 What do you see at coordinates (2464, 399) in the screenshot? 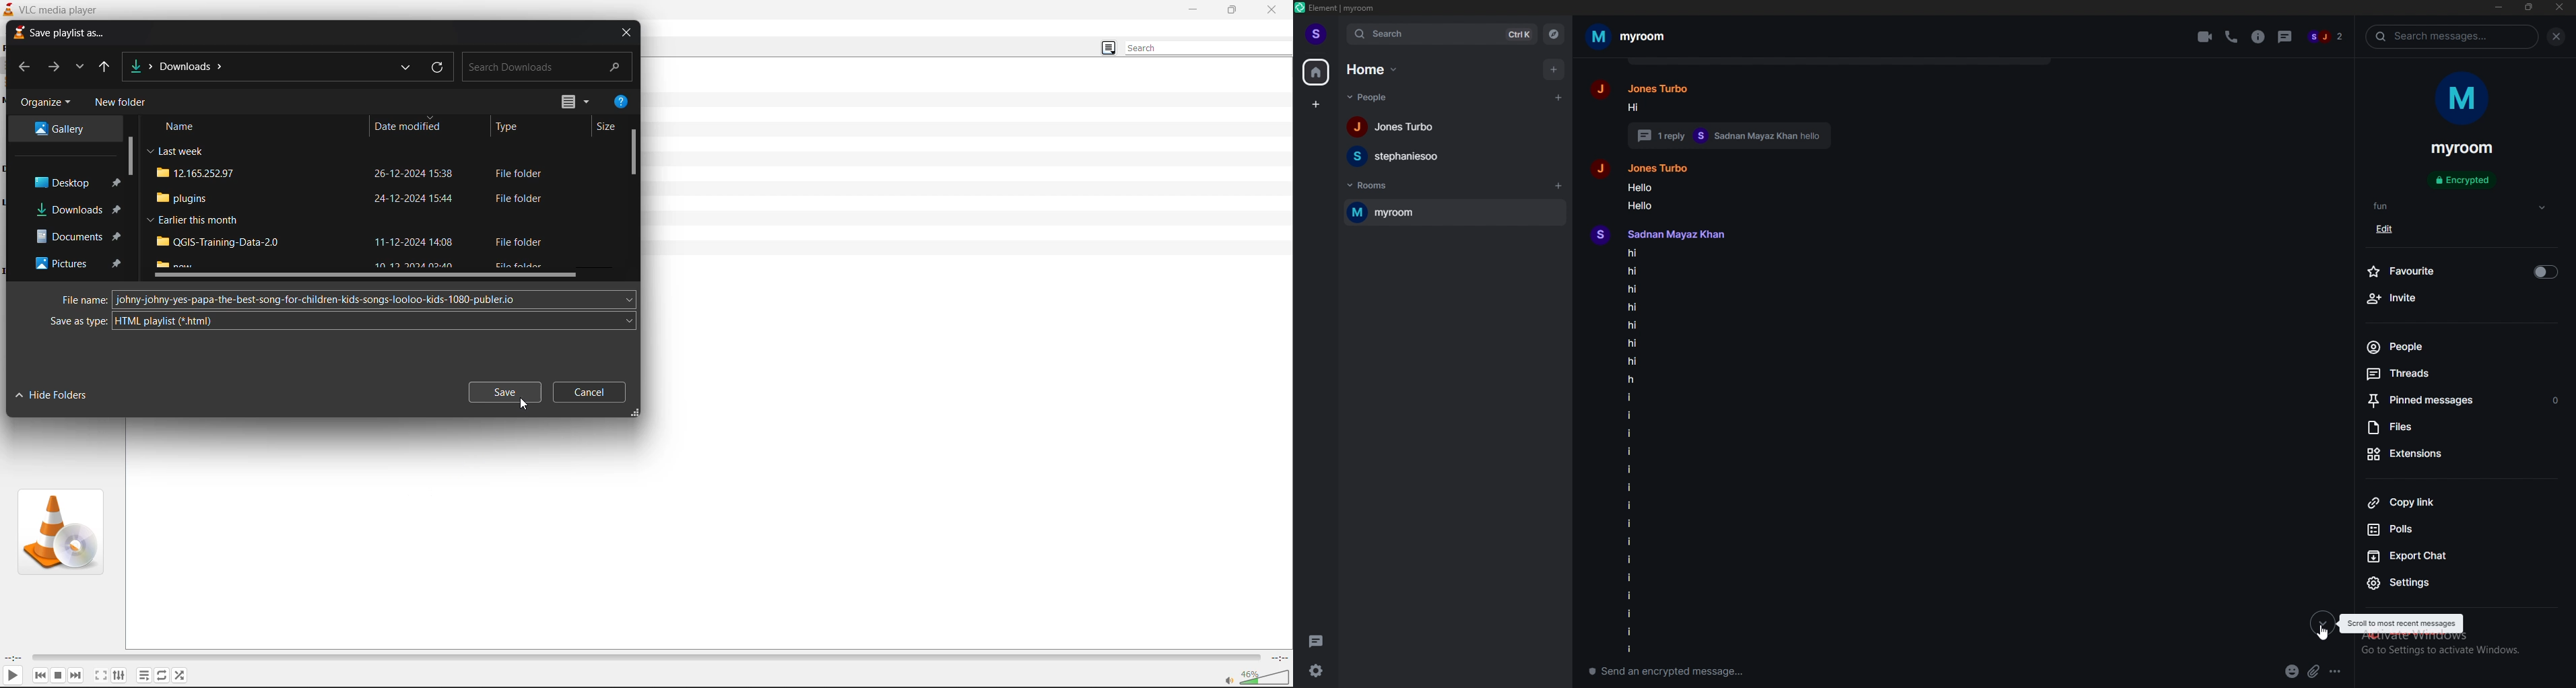
I see `pinned messages` at bounding box center [2464, 399].